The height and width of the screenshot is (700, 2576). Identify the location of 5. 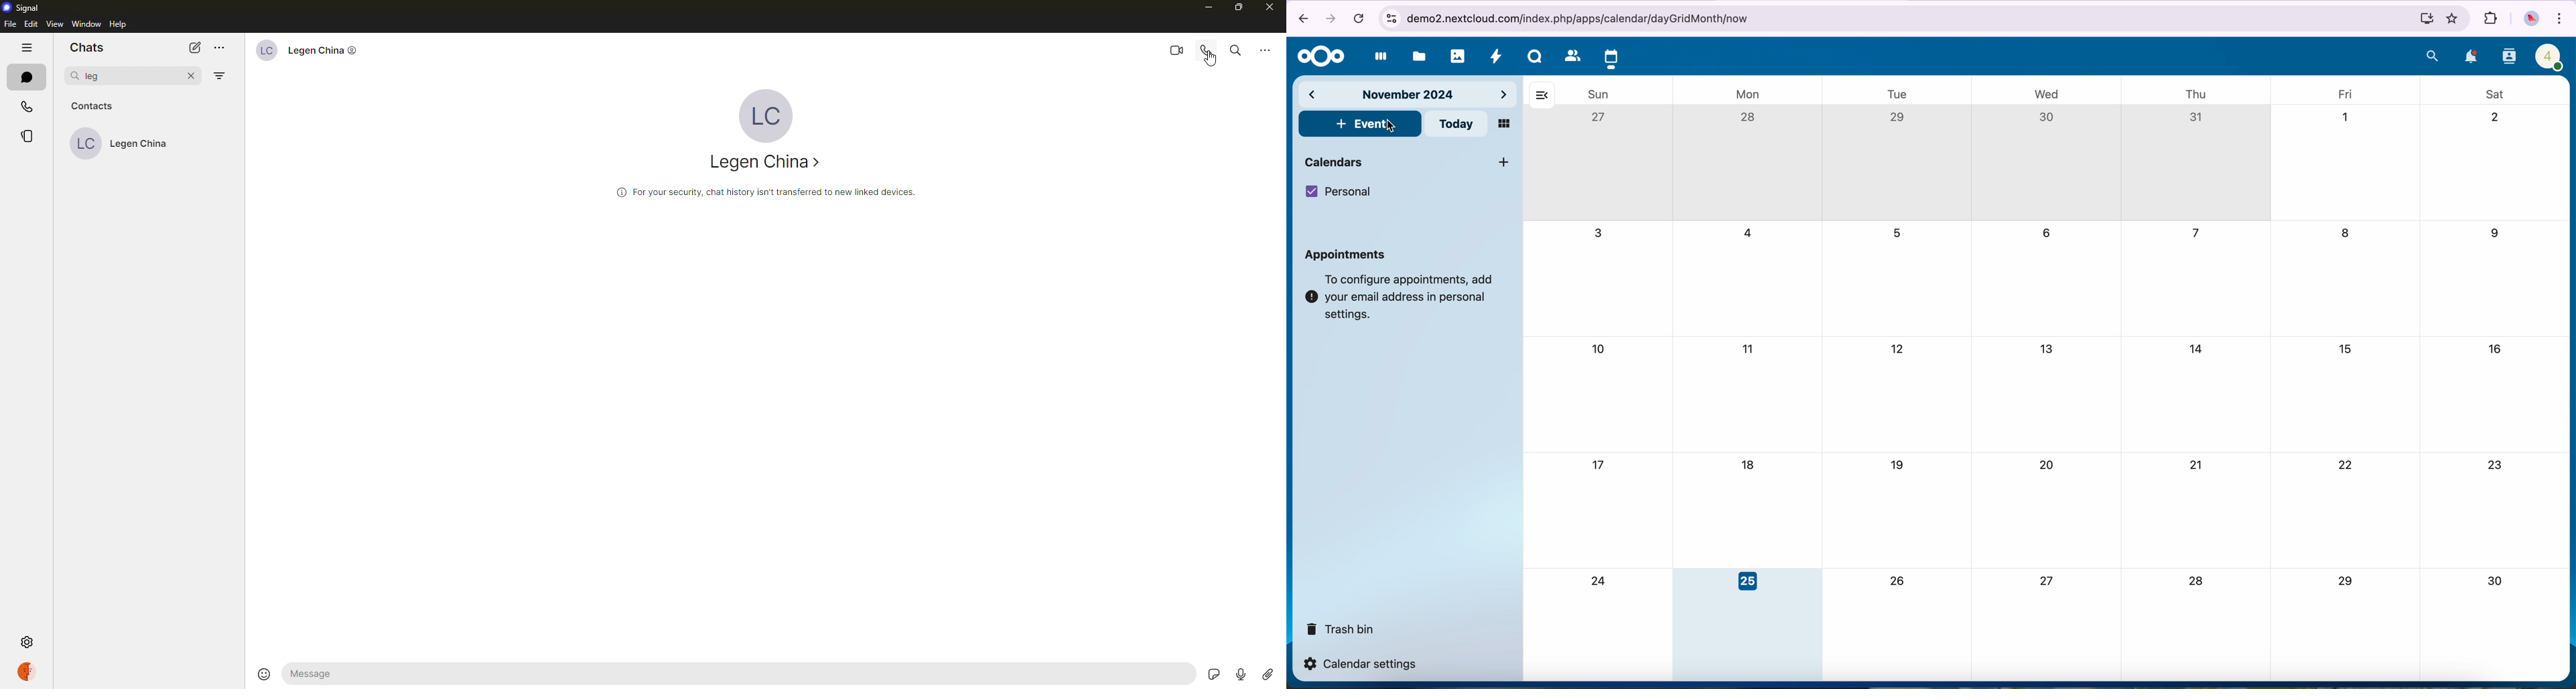
(1899, 233).